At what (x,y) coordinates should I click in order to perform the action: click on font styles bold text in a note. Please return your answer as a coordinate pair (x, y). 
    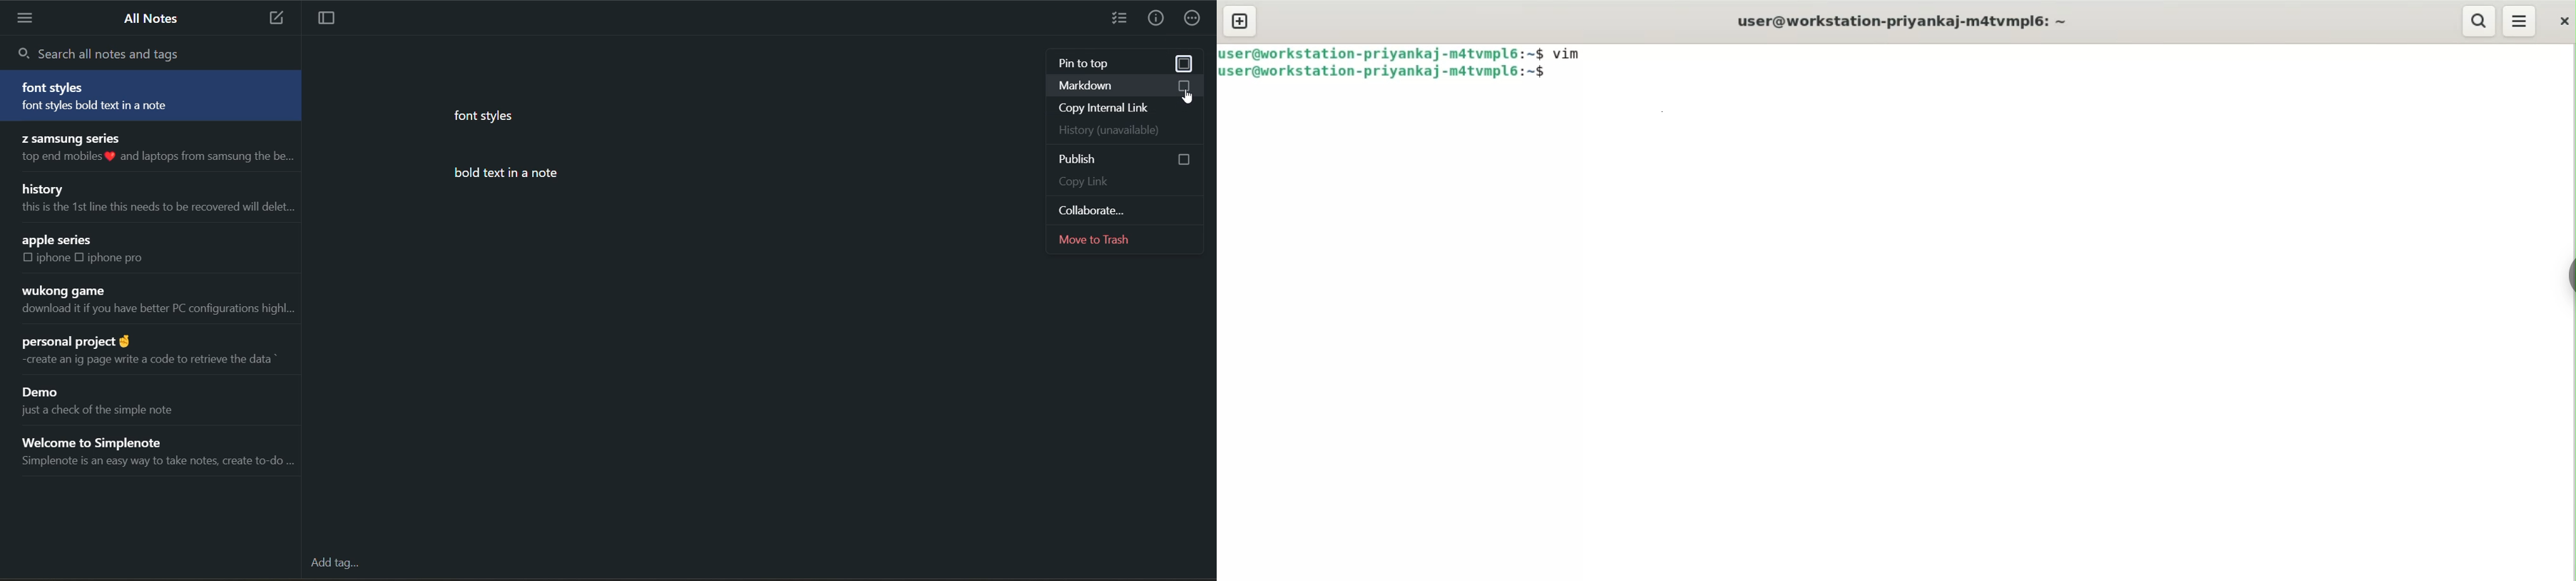
    Looking at the image, I should click on (119, 107).